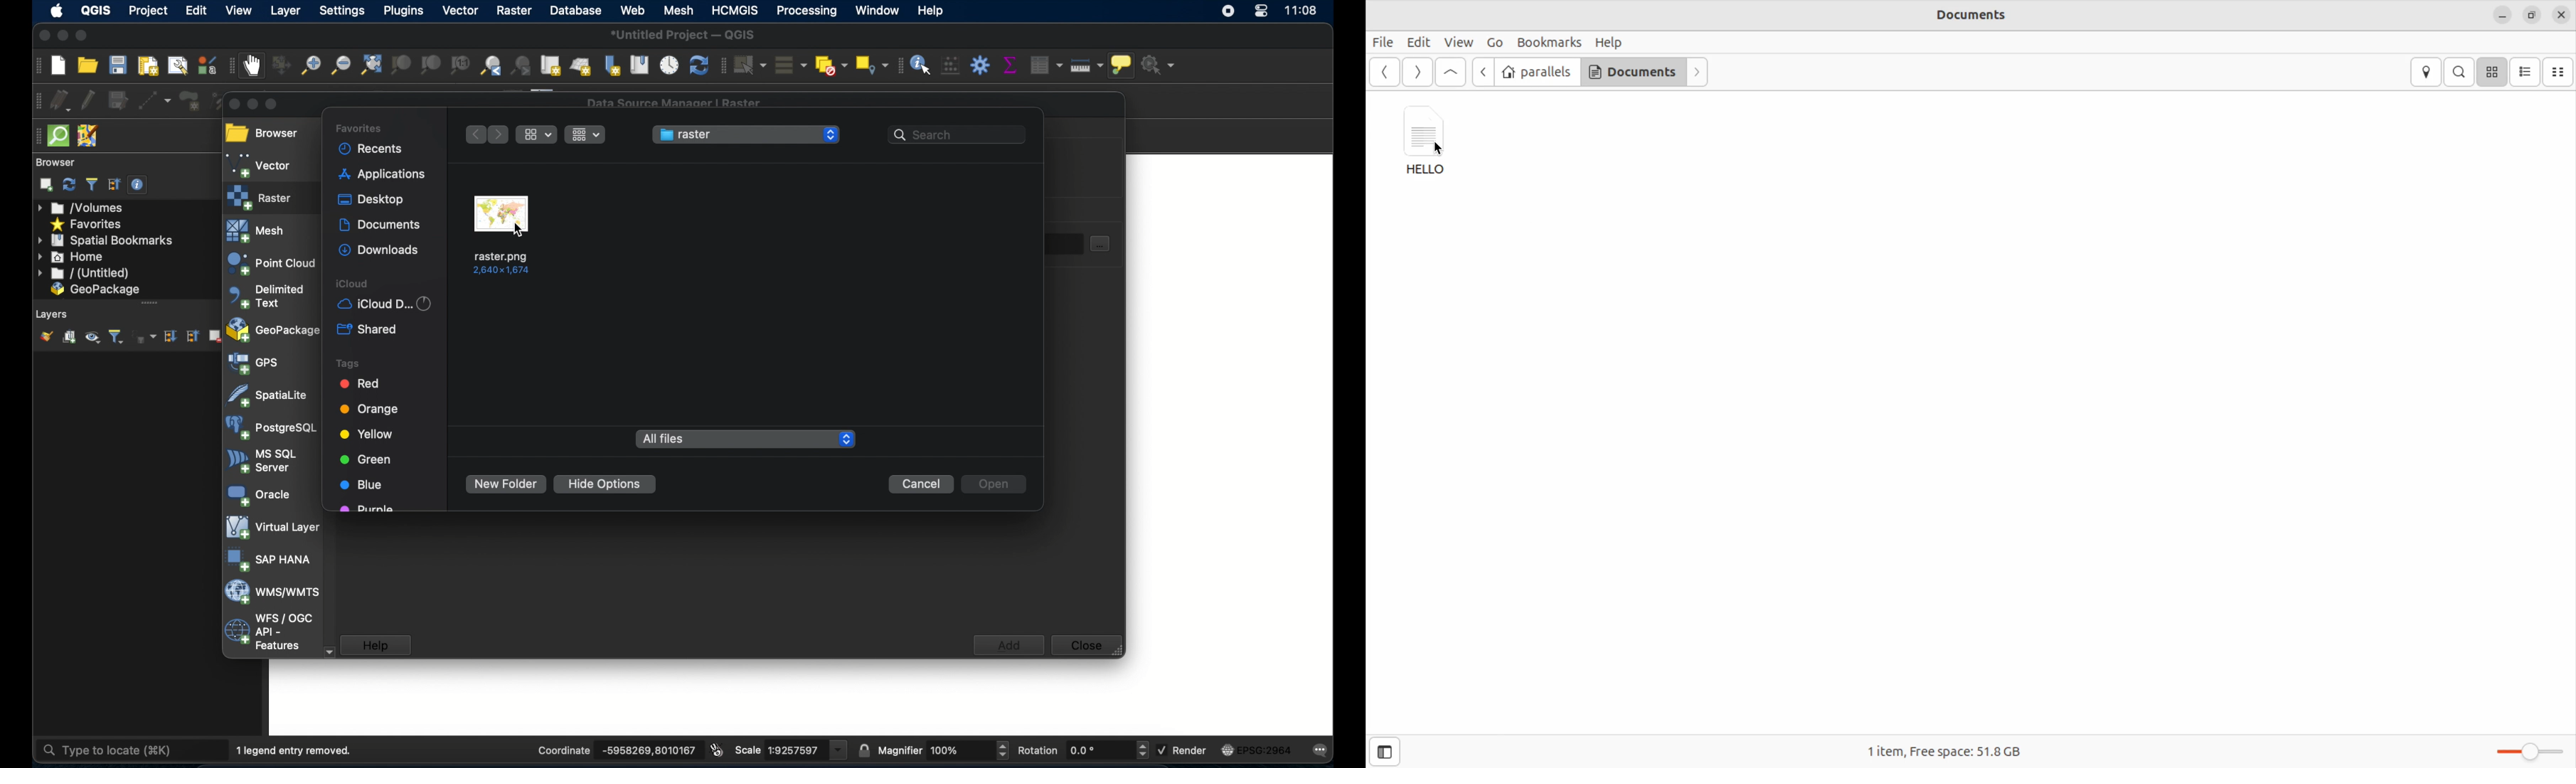 This screenshot has height=784, width=2576. I want to click on 1 legend entry removed, so click(298, 749).